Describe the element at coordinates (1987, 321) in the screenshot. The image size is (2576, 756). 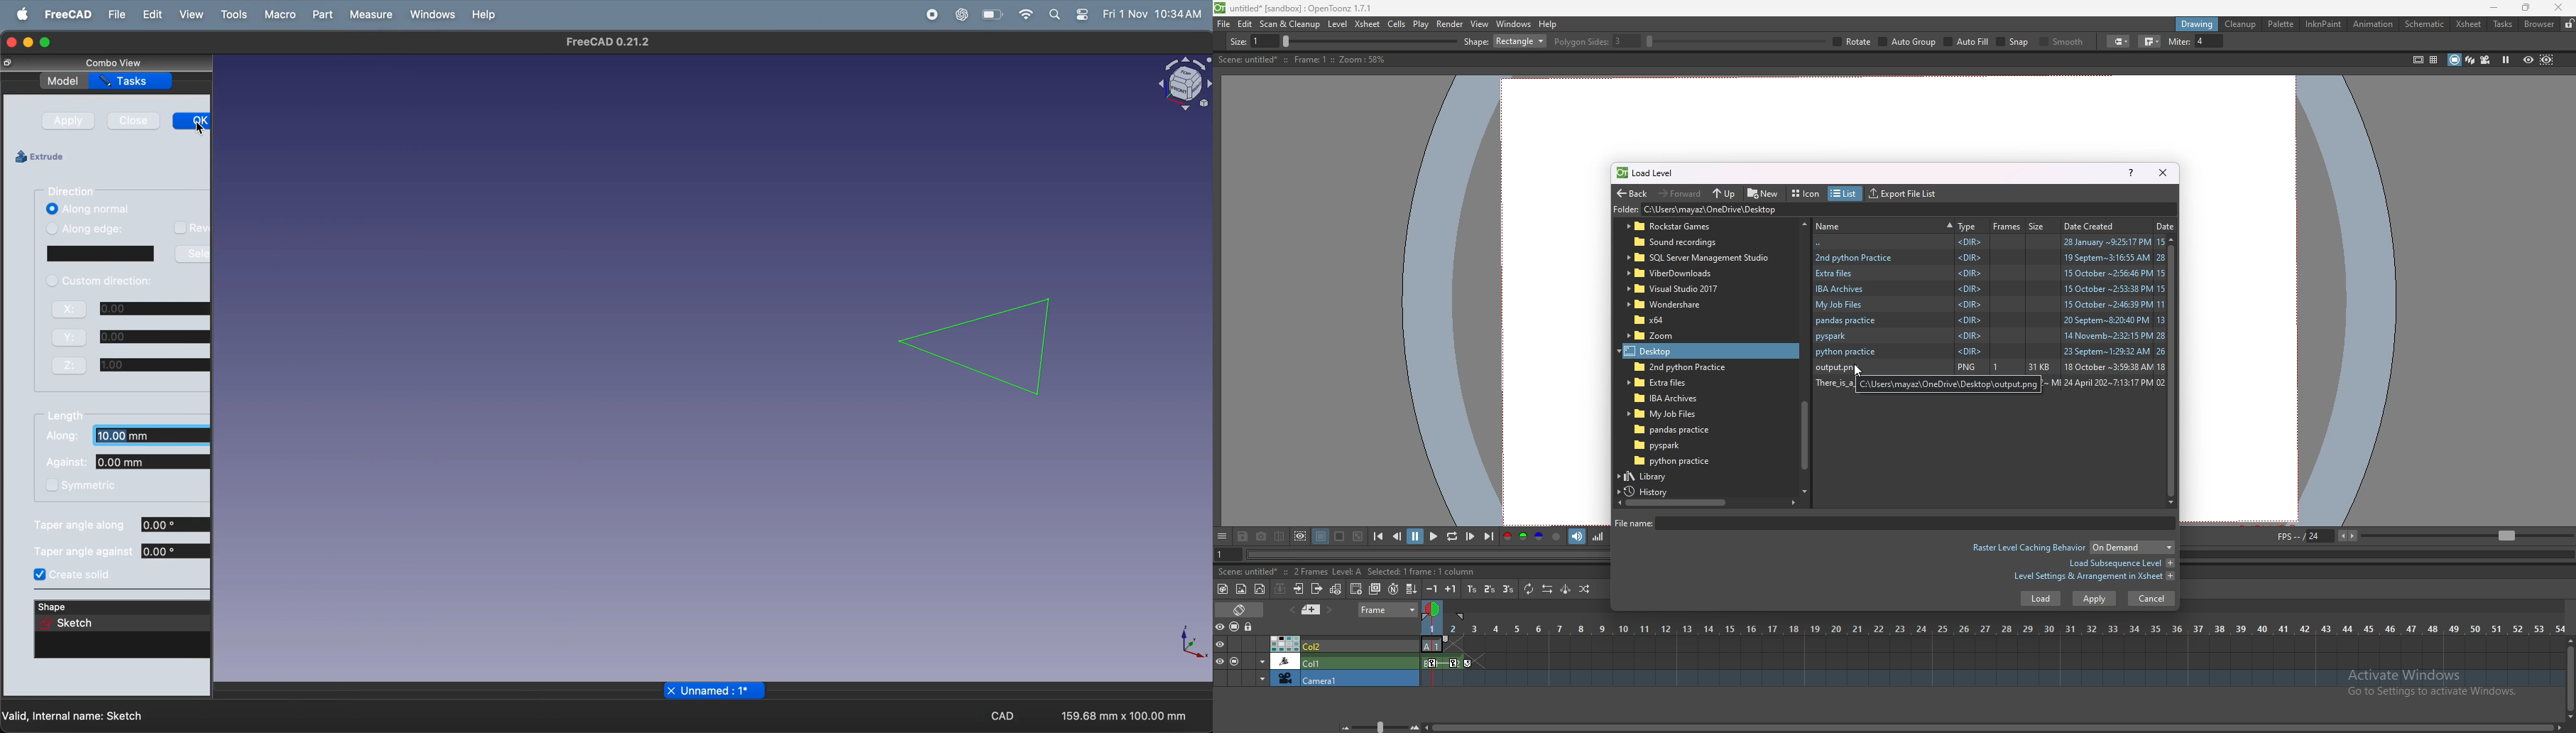
I see `folder` at that location.